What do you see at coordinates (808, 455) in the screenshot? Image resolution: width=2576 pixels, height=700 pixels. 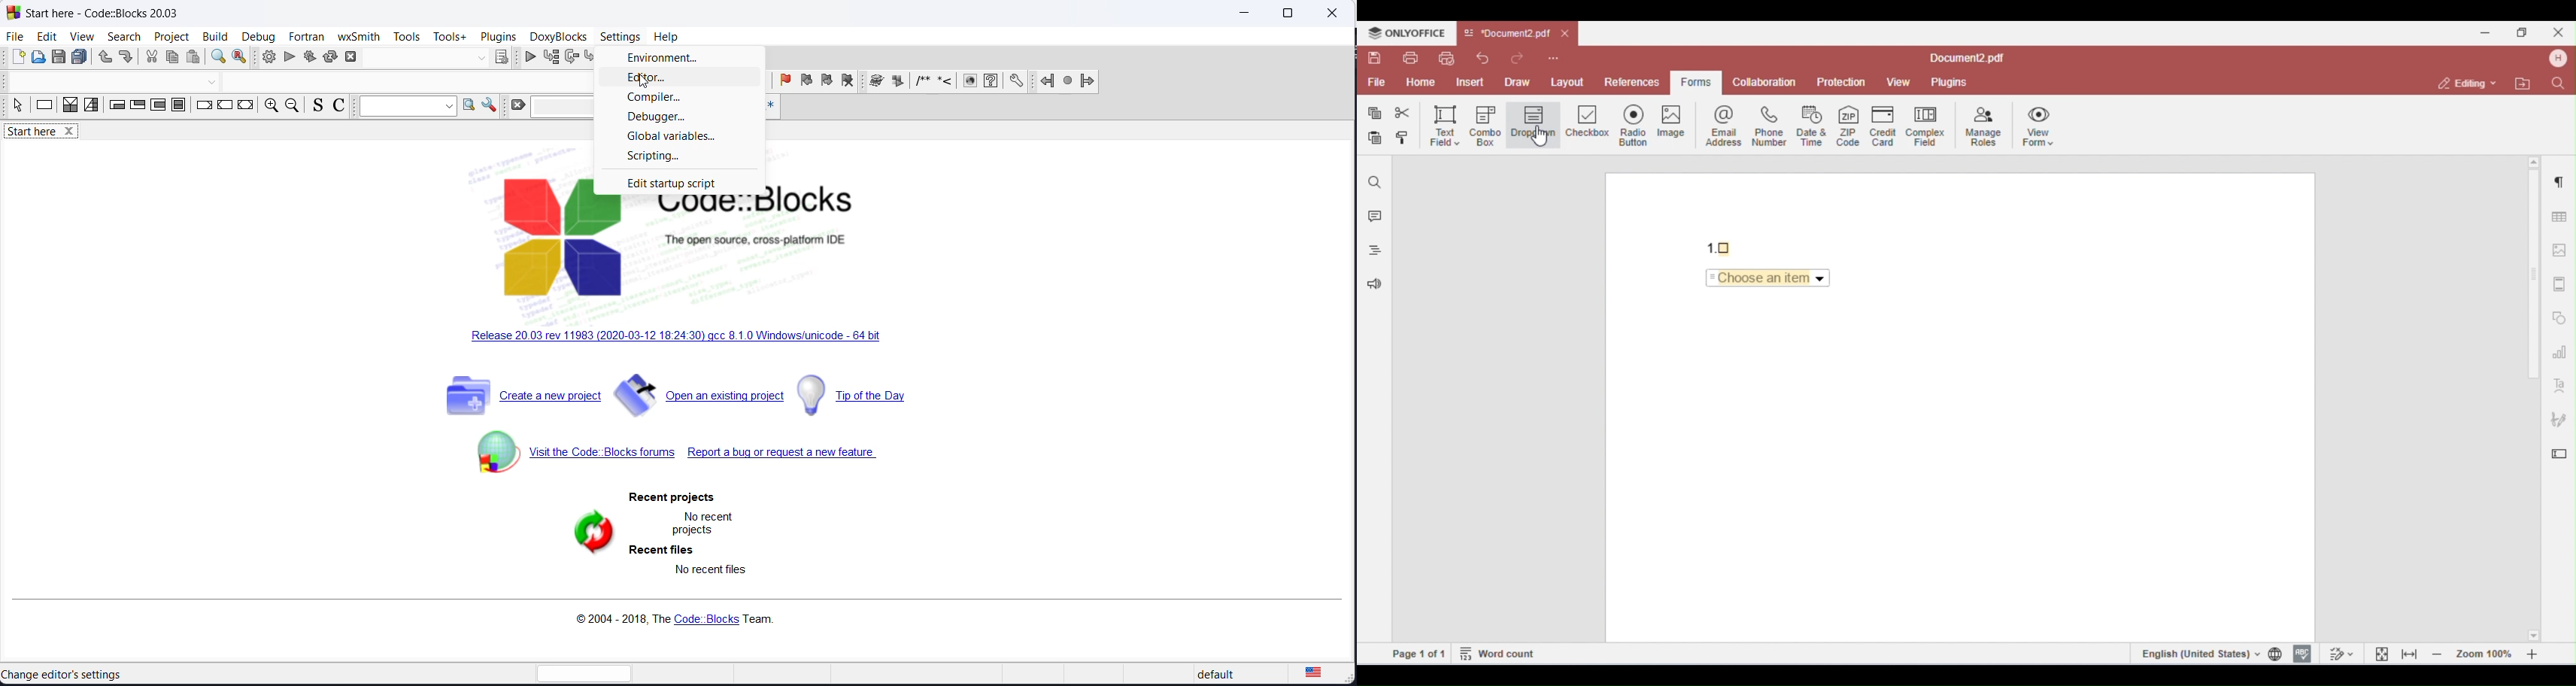 I see `report bug` at bounding box center [808, 455].